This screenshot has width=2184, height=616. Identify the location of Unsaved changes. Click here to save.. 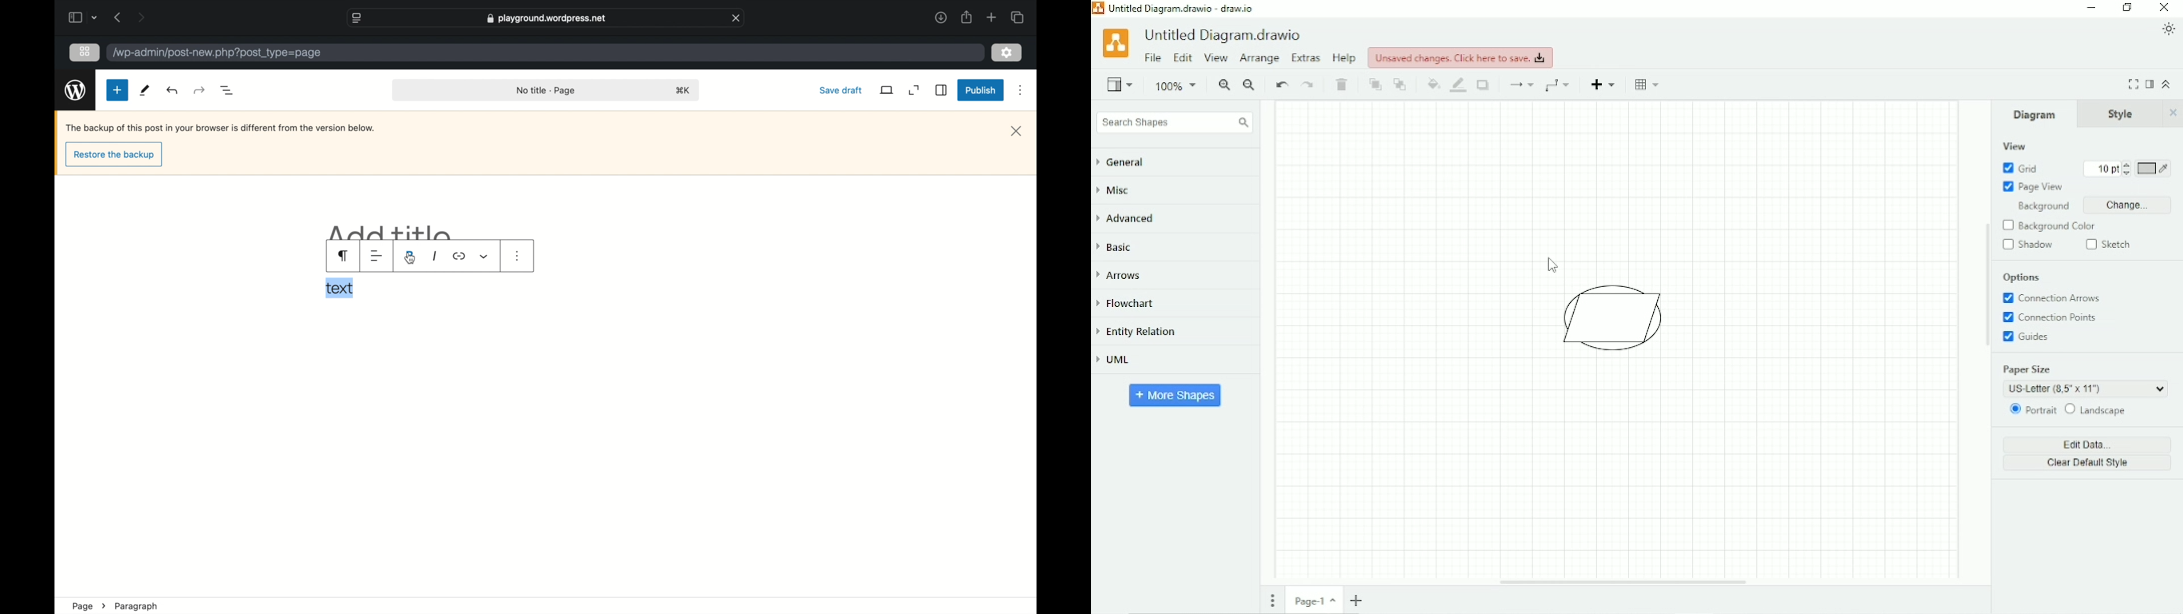
(1461, 57).